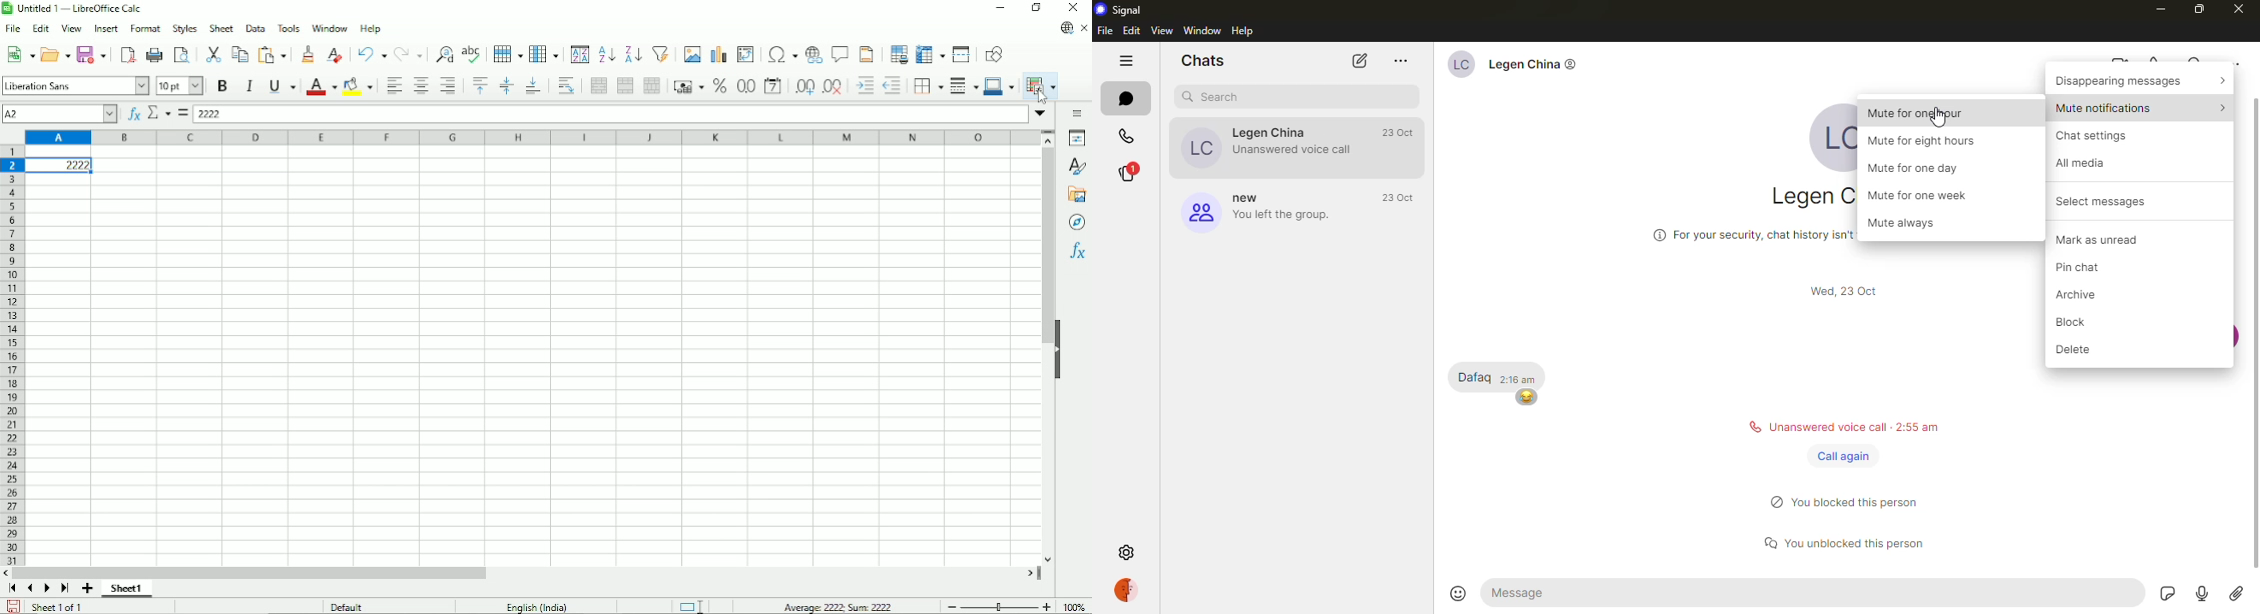 The height and width of the screenshot is (616, 2268). I want to click on delete, so click(2086, 351).